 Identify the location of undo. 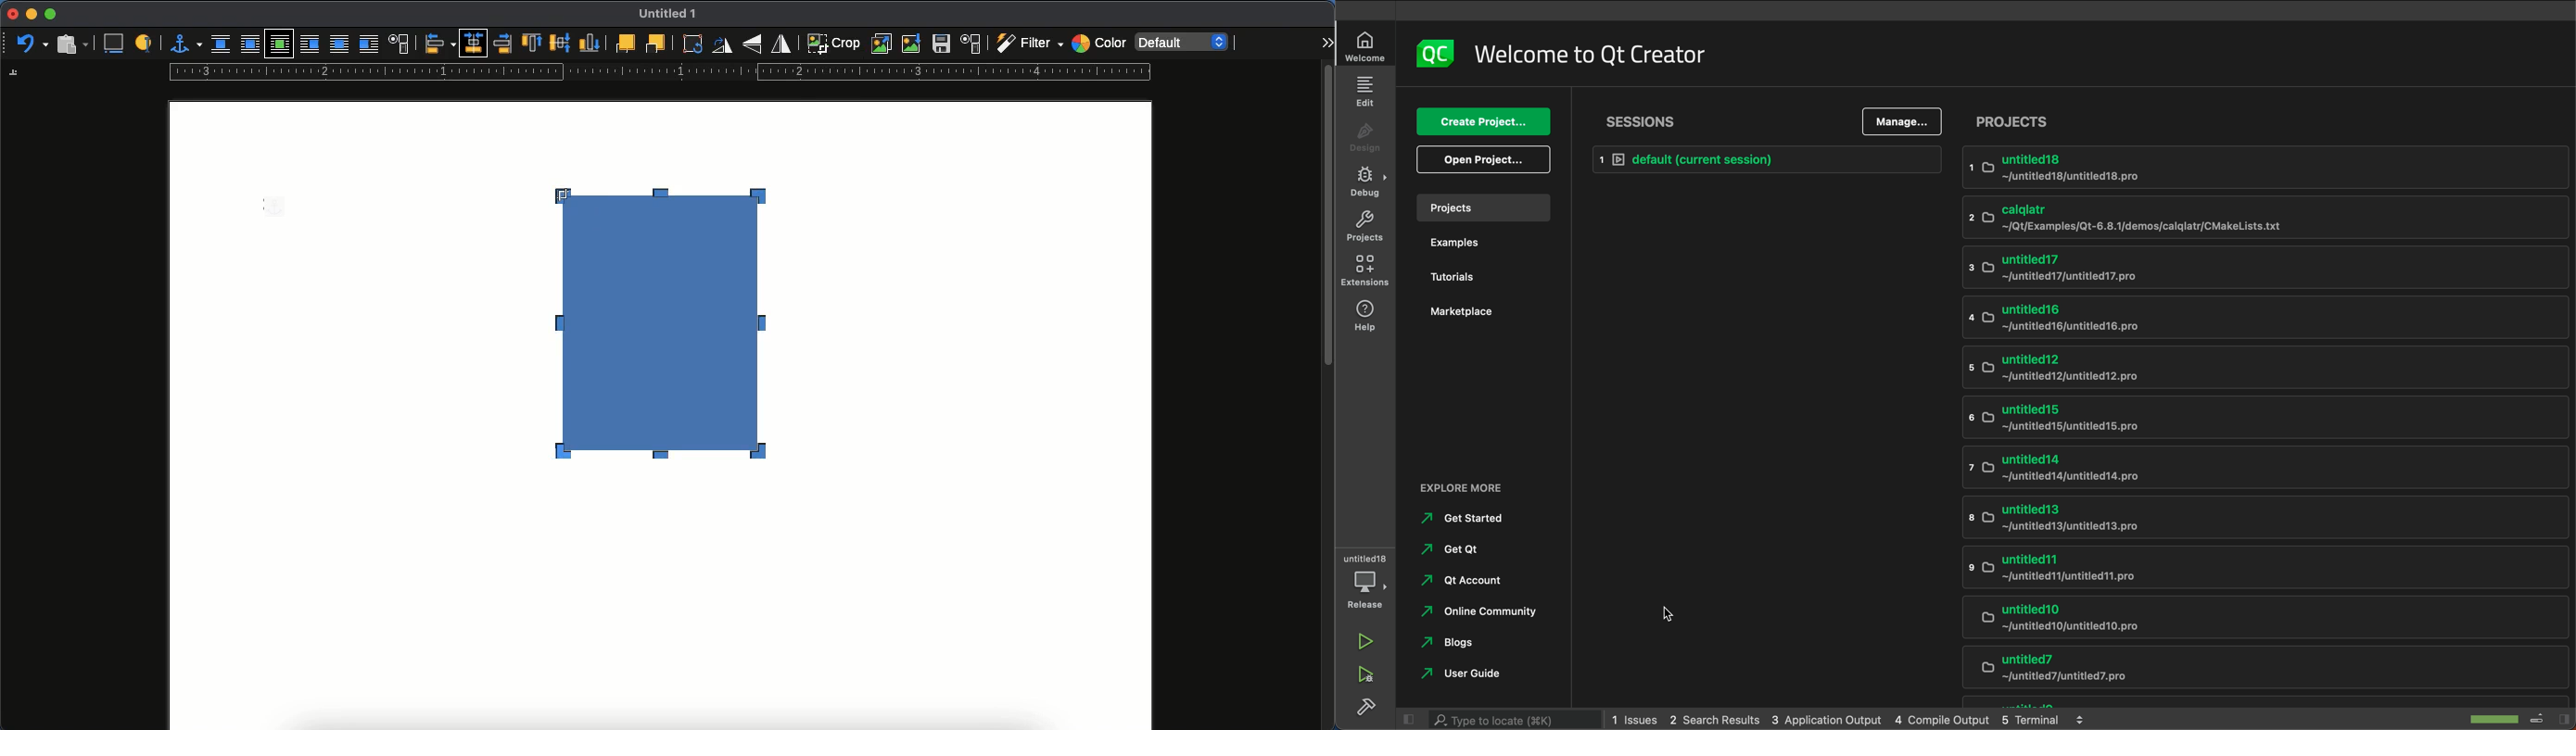
(32, 44).